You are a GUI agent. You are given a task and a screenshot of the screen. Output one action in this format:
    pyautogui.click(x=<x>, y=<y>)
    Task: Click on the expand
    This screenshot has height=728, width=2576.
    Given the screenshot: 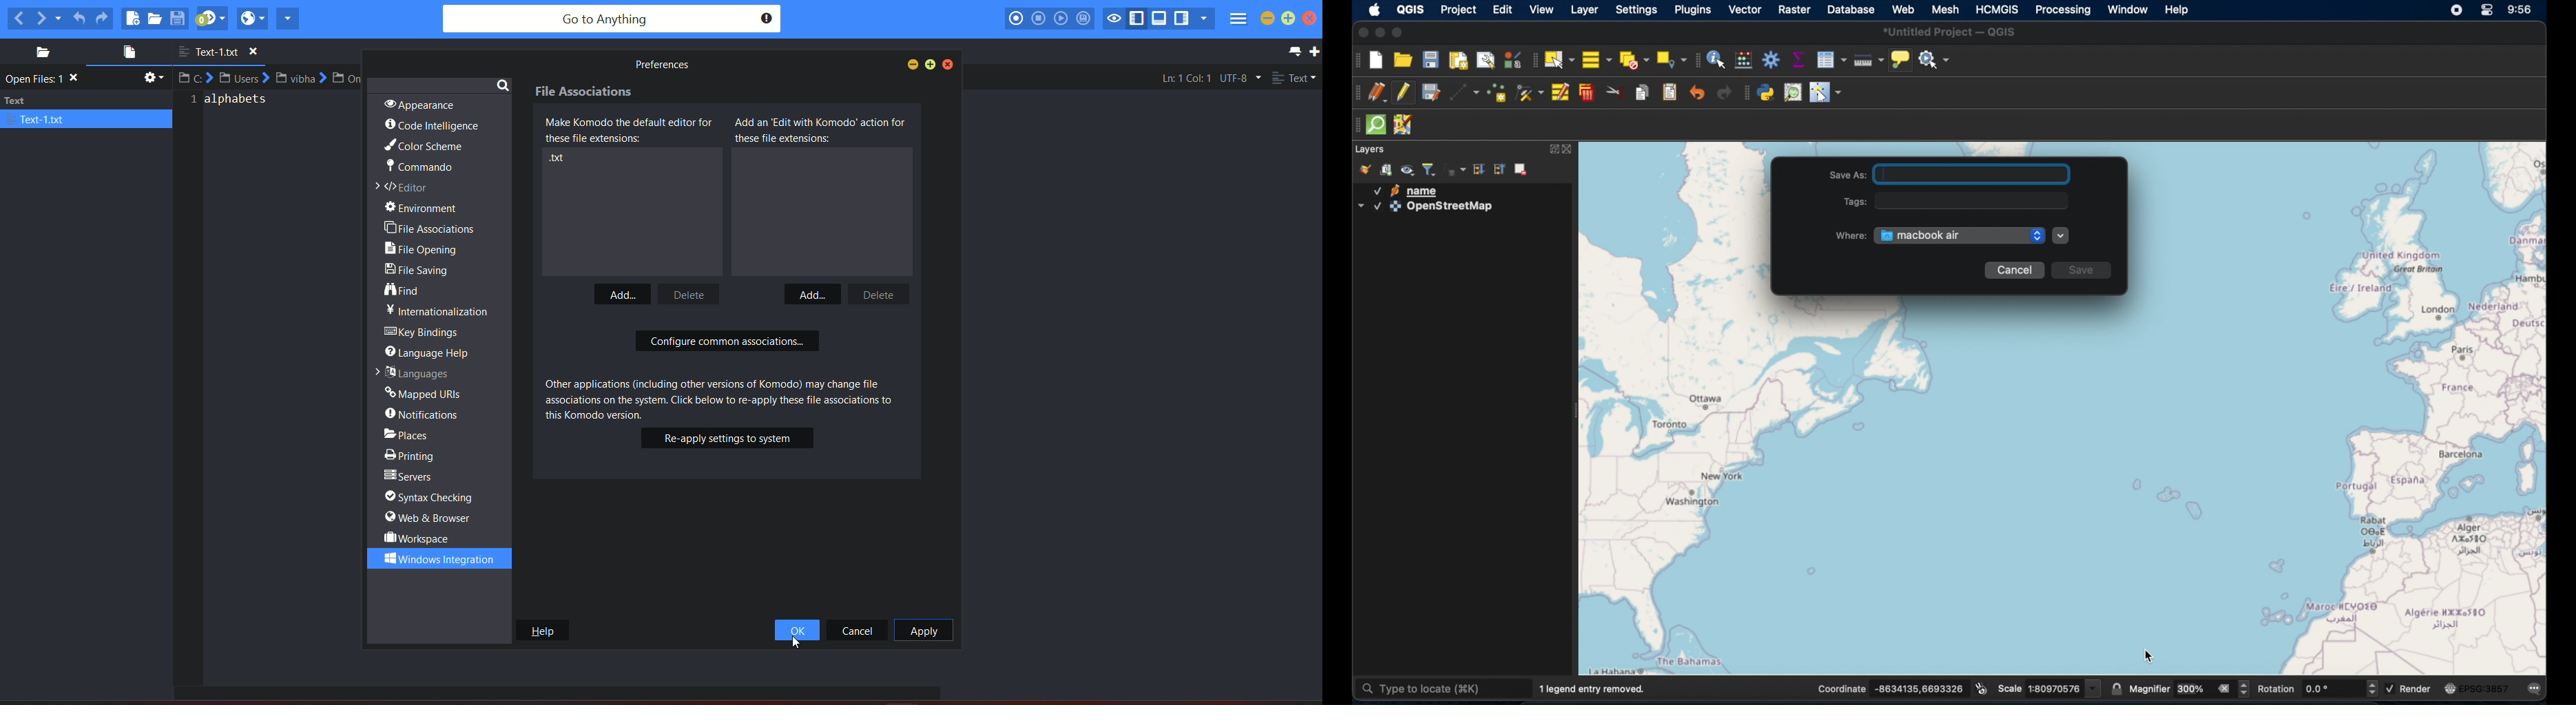 What is the action you would take?
    pyautogui.click(x=1551, y=149)
    